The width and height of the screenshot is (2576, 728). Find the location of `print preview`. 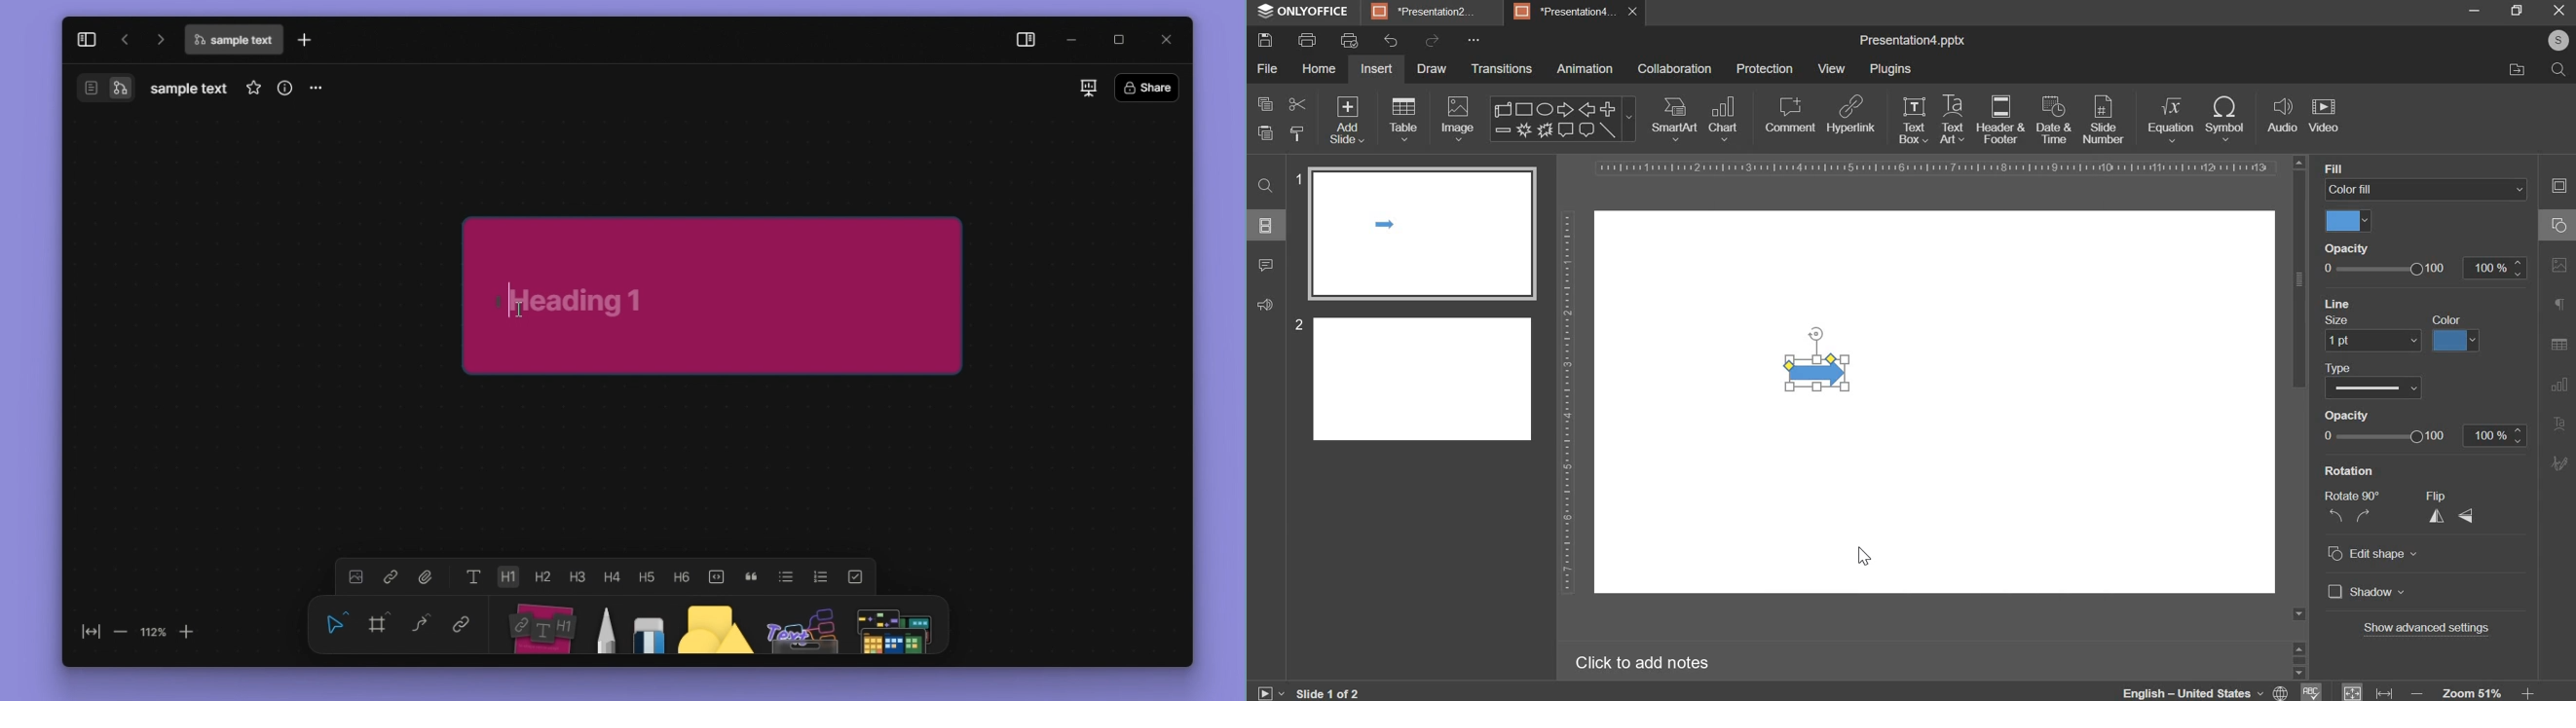

print preview is located at coordinates (1350, 41).